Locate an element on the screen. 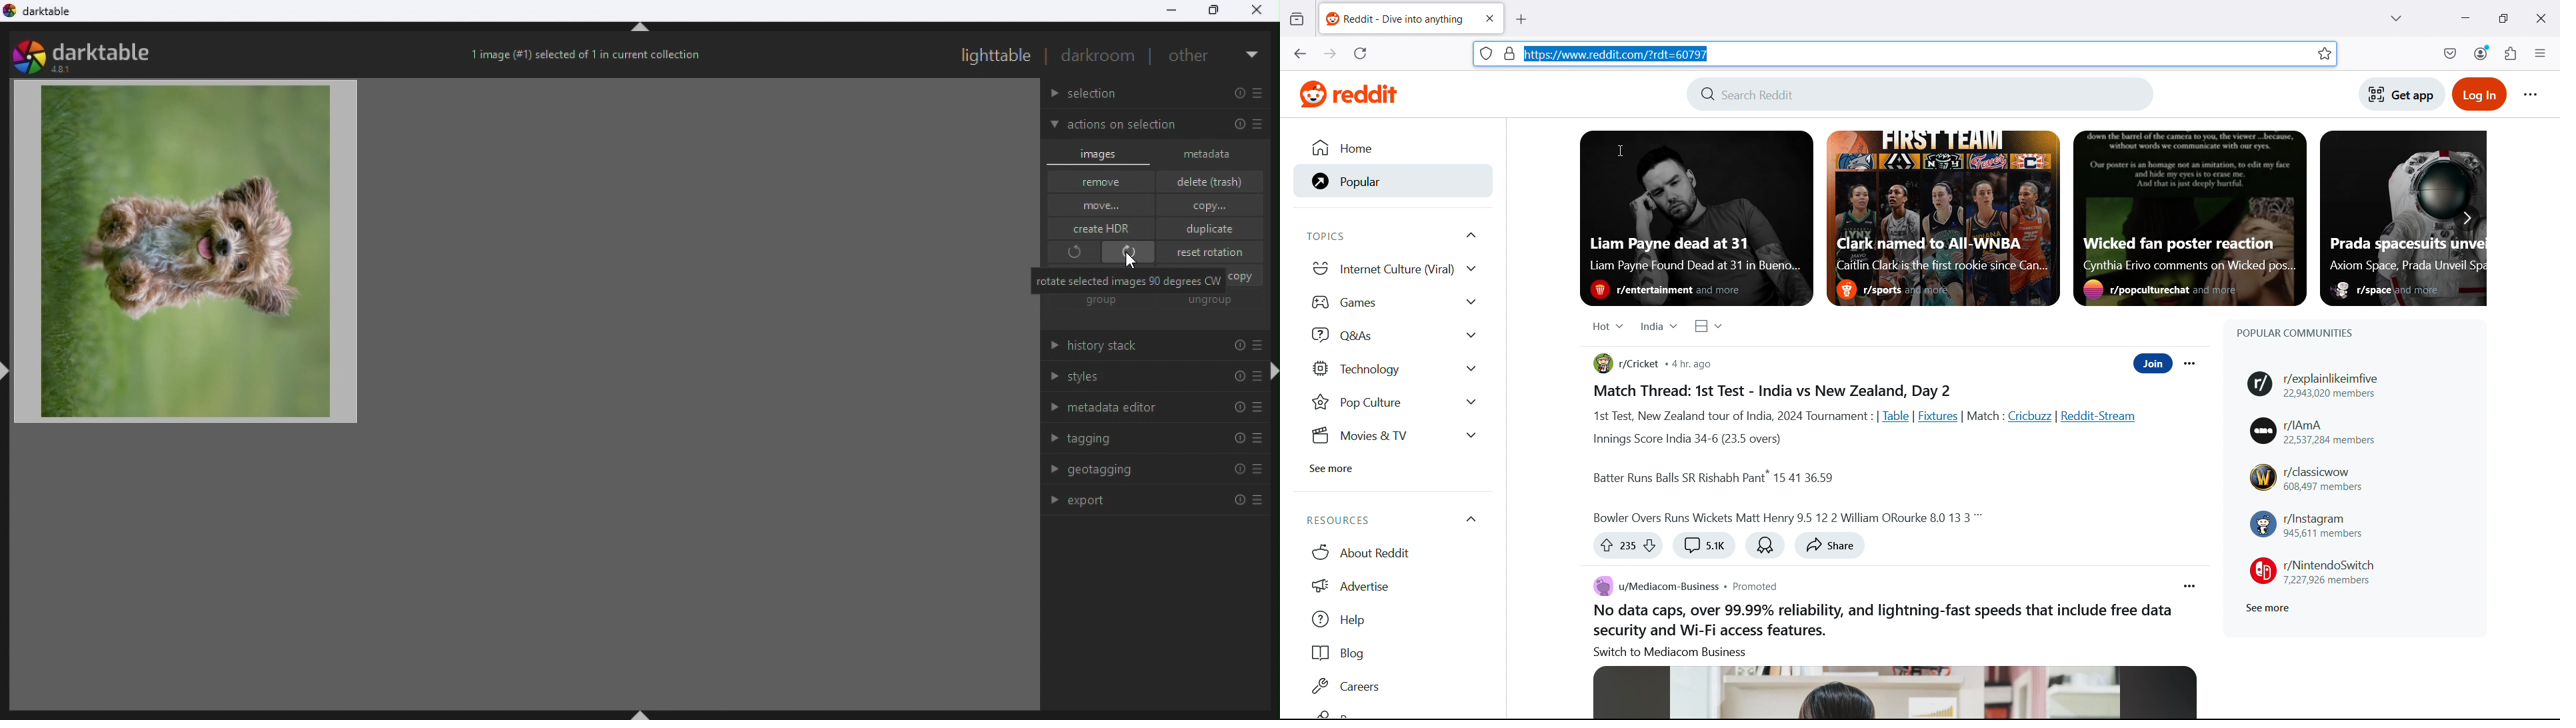  open application menu is located at coordinates (2539, 53).